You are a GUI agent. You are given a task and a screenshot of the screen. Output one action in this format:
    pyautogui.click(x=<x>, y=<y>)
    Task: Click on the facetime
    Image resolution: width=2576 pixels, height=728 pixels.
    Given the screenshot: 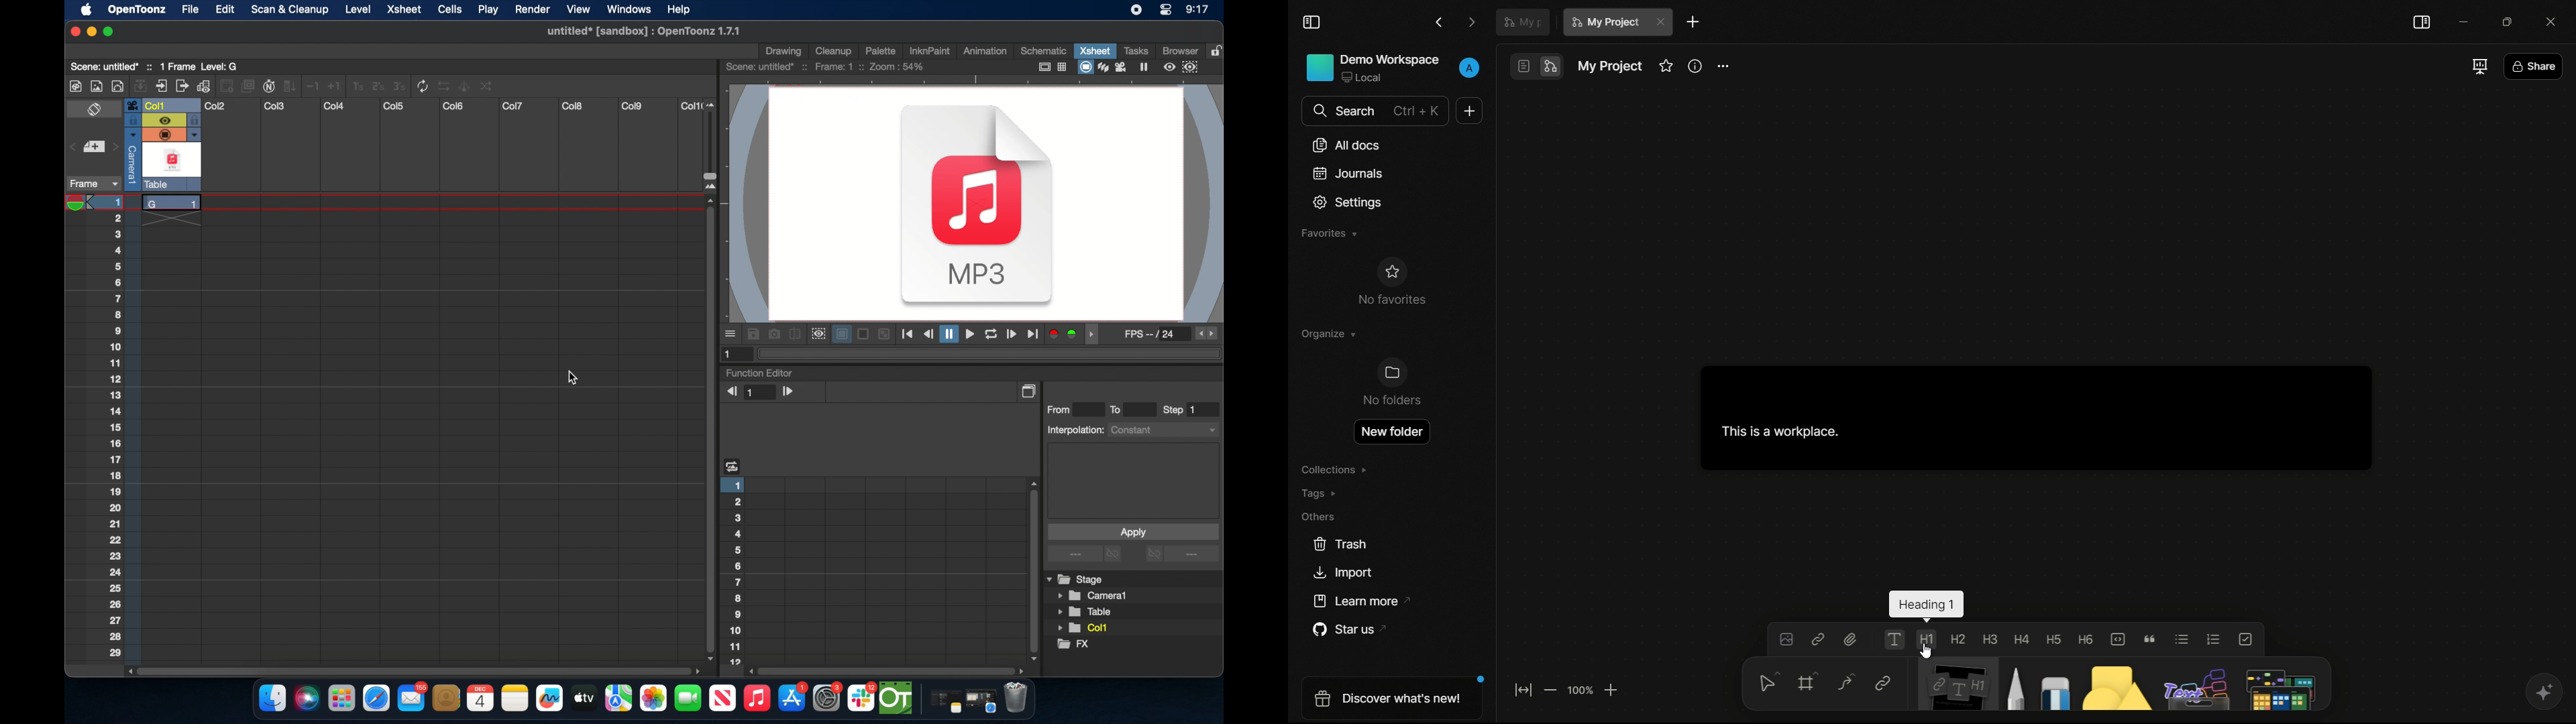 What is the action you would take?
    pyautogui.click(x=688, y=697)
    